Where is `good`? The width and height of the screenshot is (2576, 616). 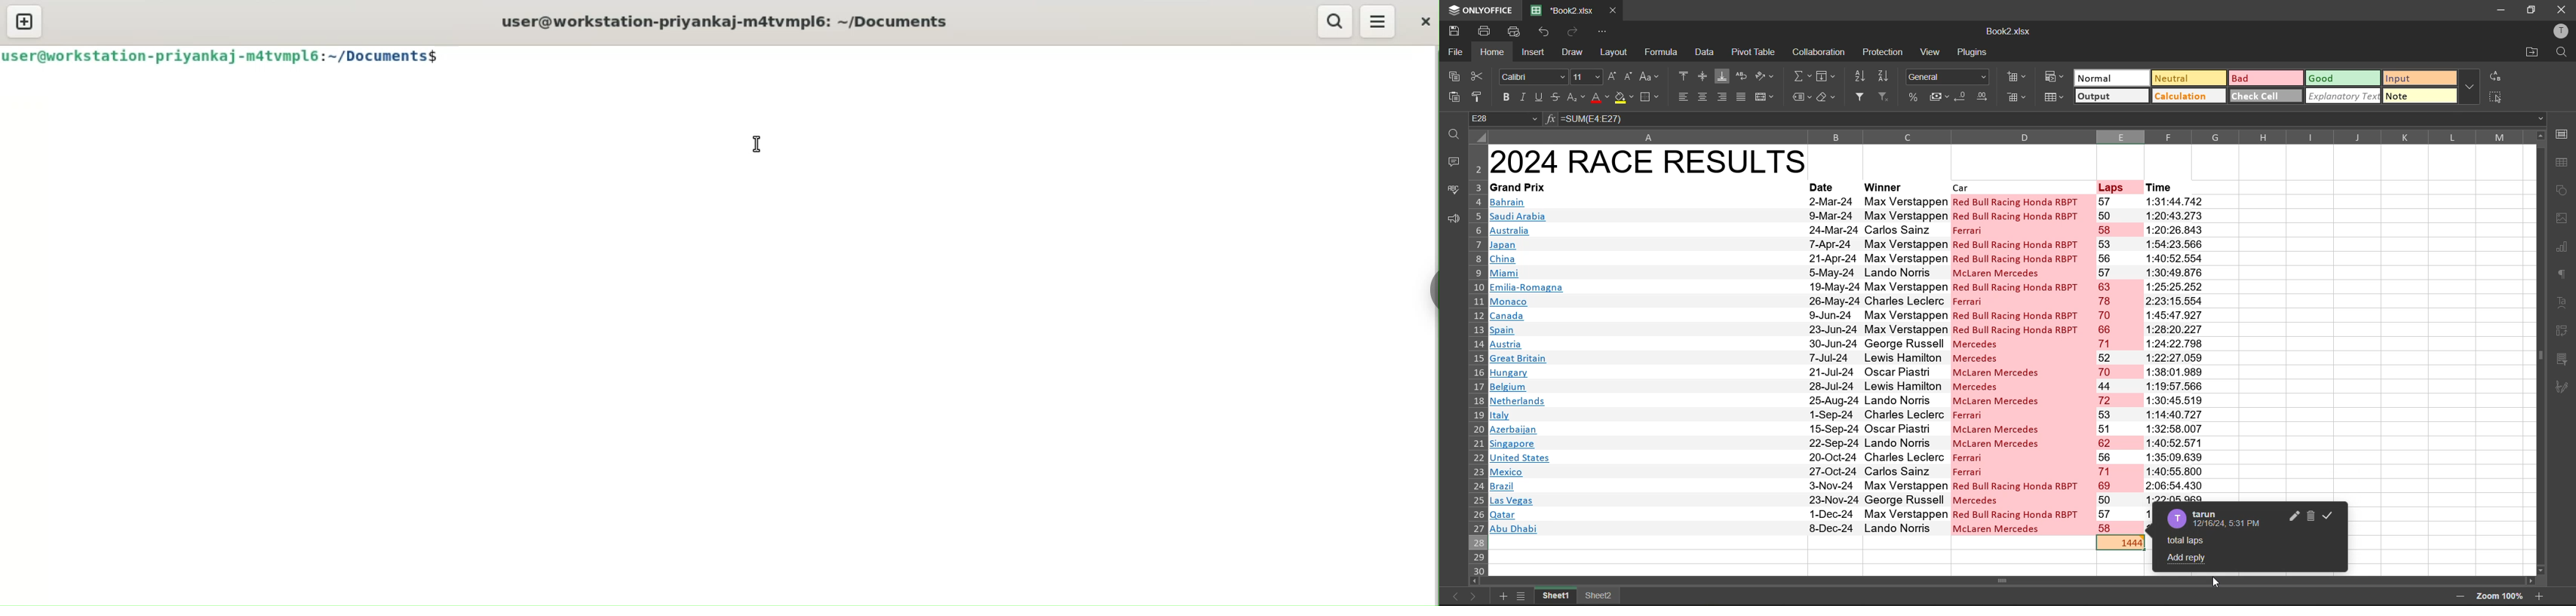
good is located at coordinates (2342, 78).